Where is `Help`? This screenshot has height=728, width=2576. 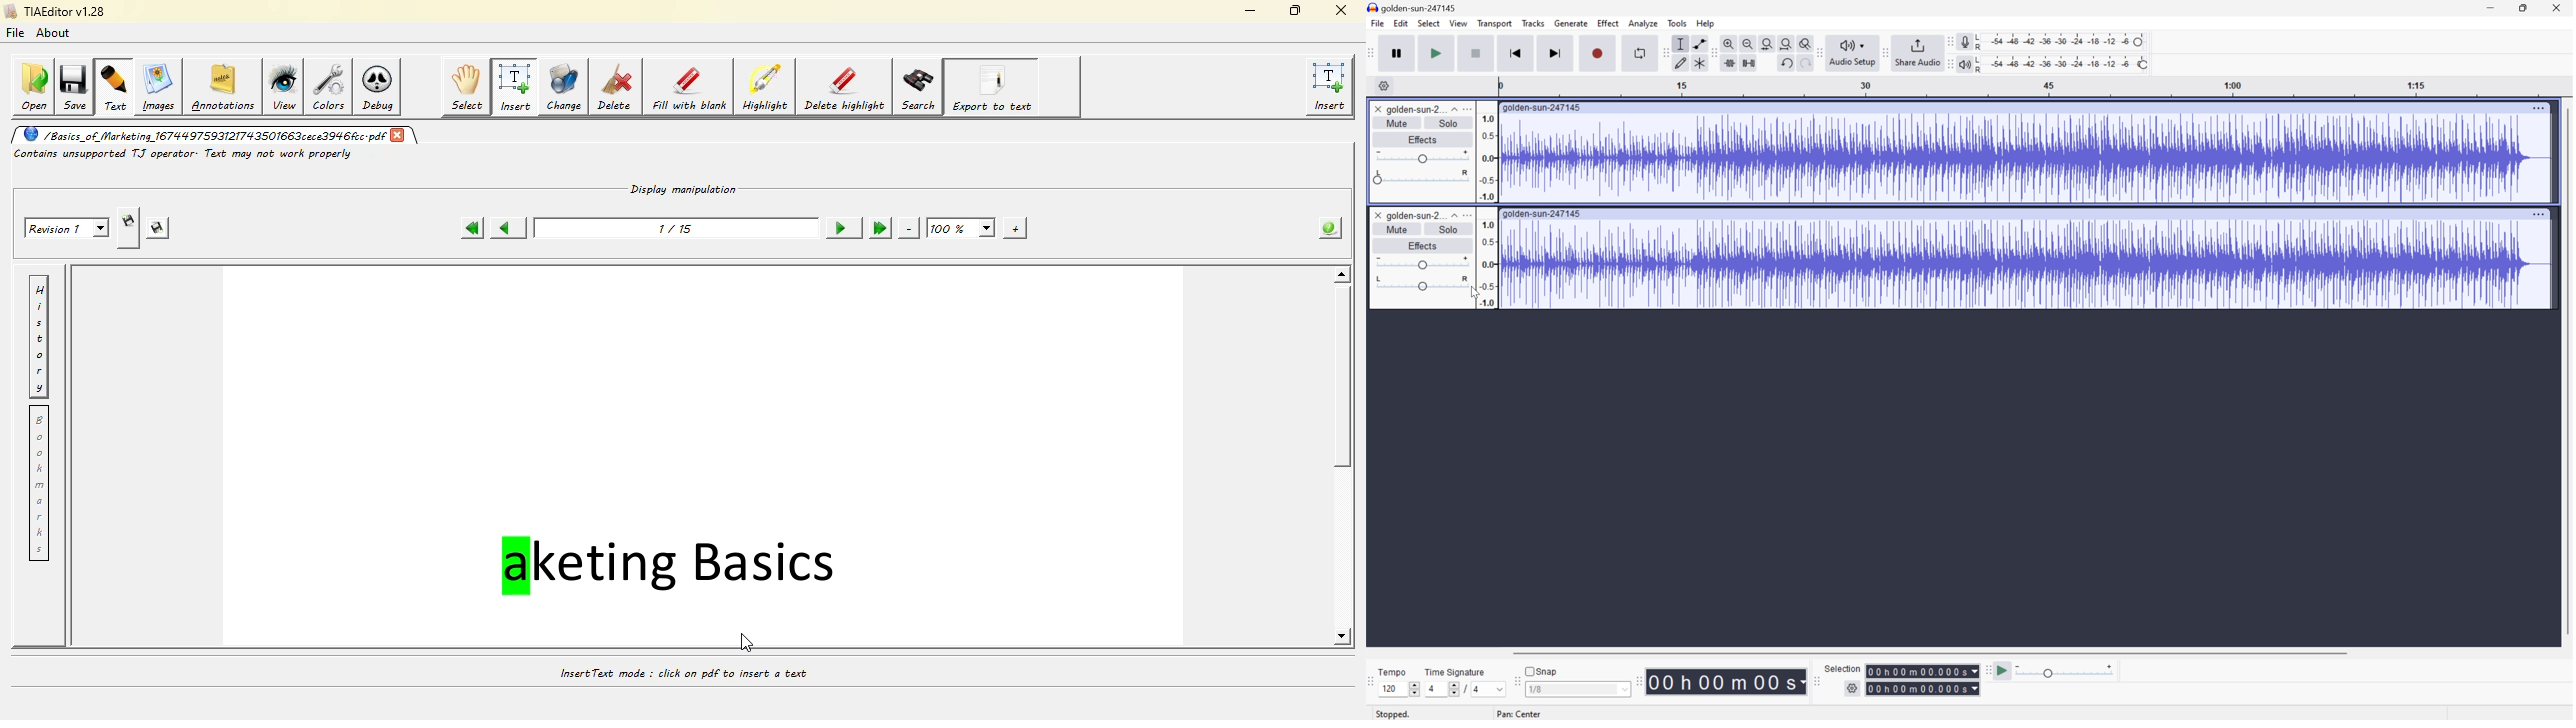 Help is located at coordinates (1707, 23).